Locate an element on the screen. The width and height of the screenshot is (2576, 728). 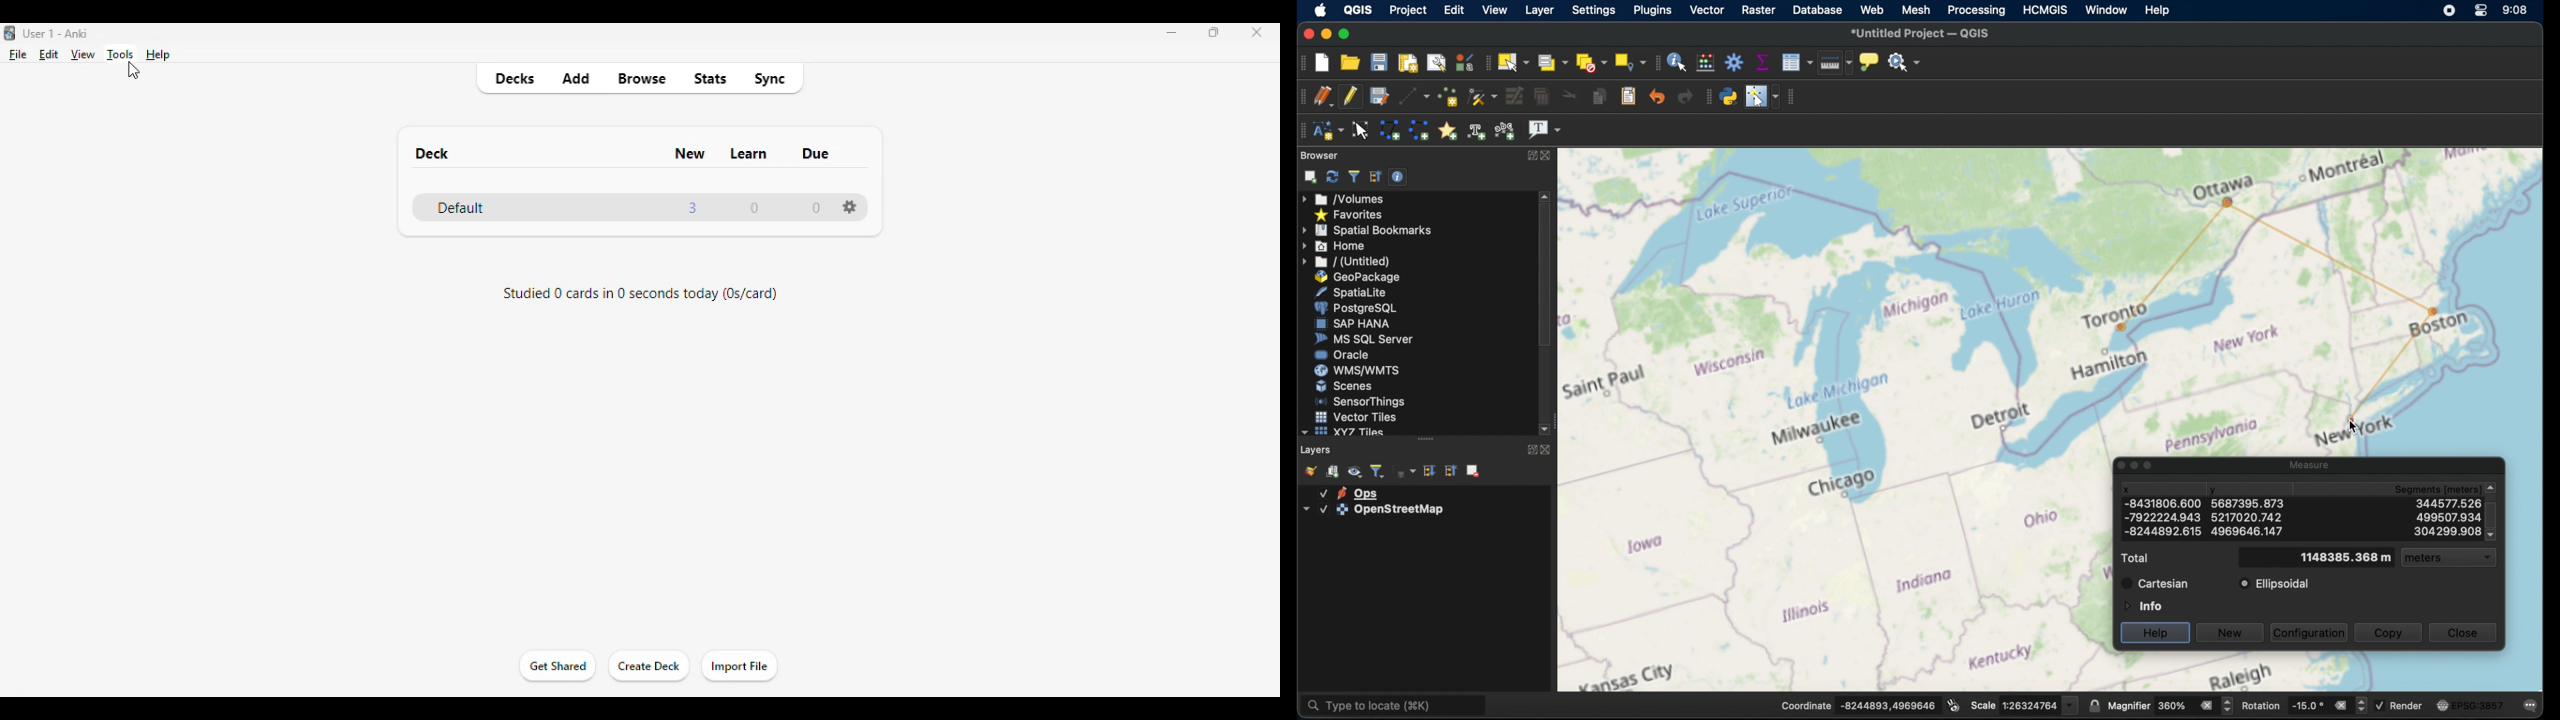
control center macOS is located at coordinates (2479, 11).